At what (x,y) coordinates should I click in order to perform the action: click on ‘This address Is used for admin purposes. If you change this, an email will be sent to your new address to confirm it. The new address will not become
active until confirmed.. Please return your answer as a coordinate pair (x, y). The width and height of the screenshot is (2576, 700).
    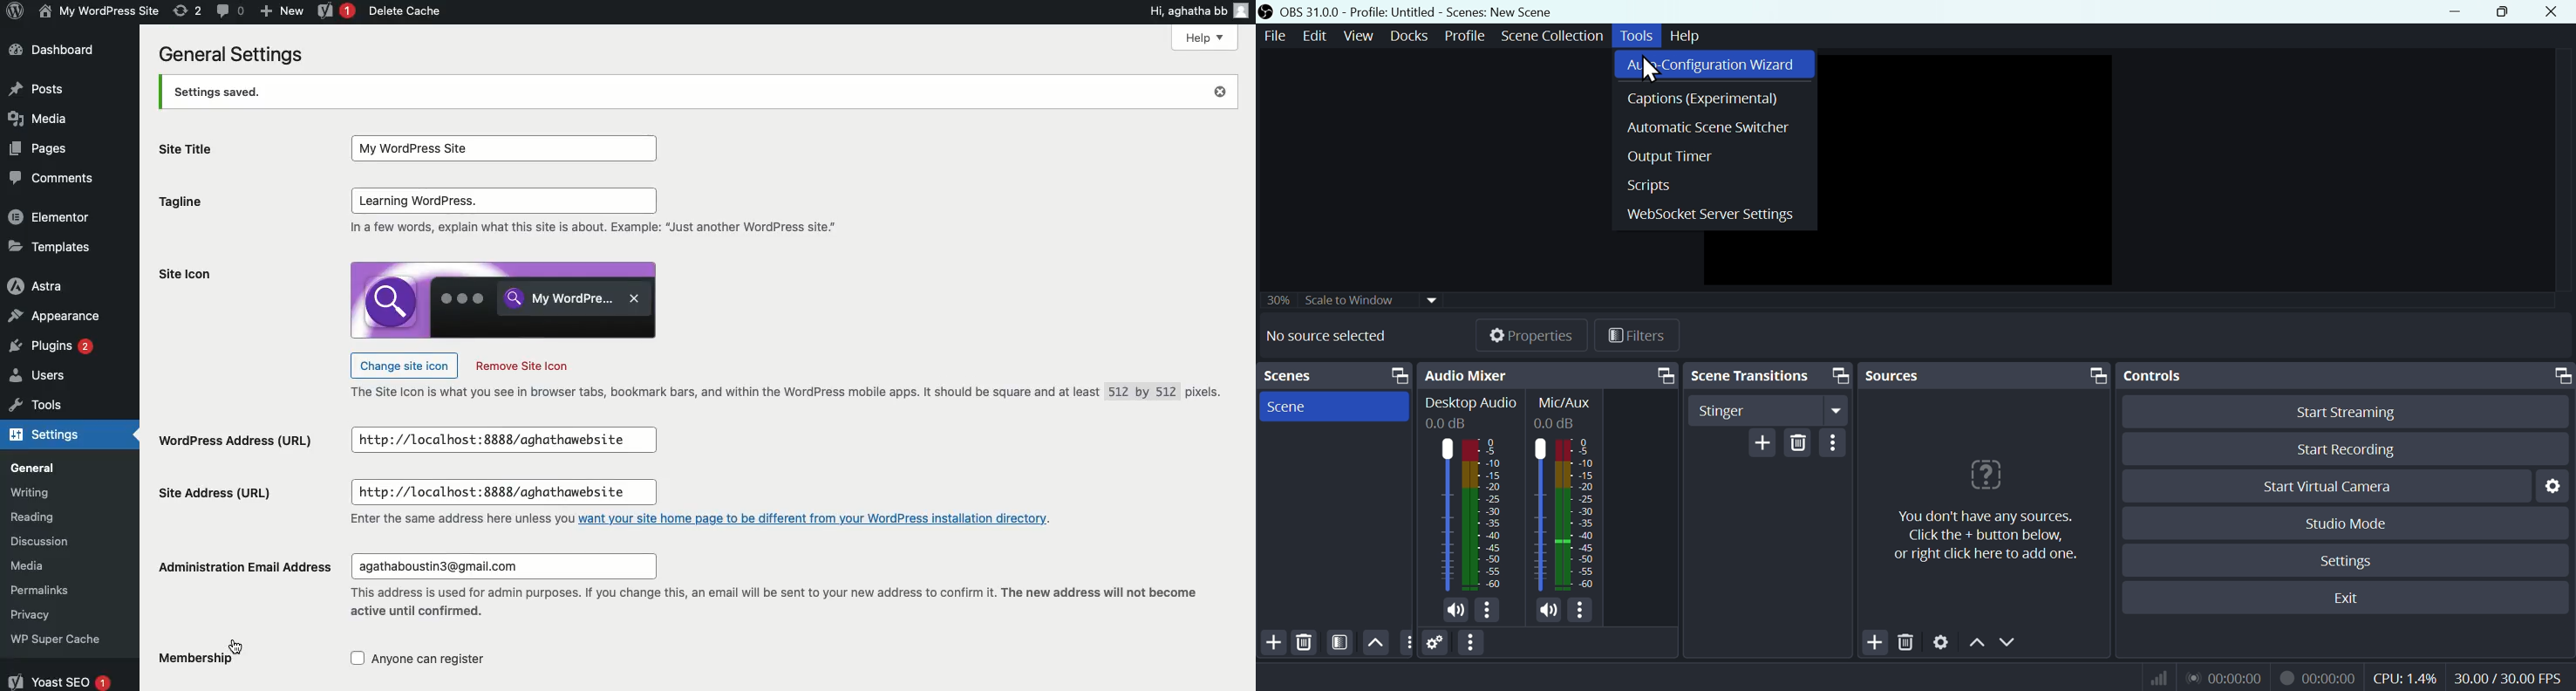
    Looking at the image, I should click on (773, 606).